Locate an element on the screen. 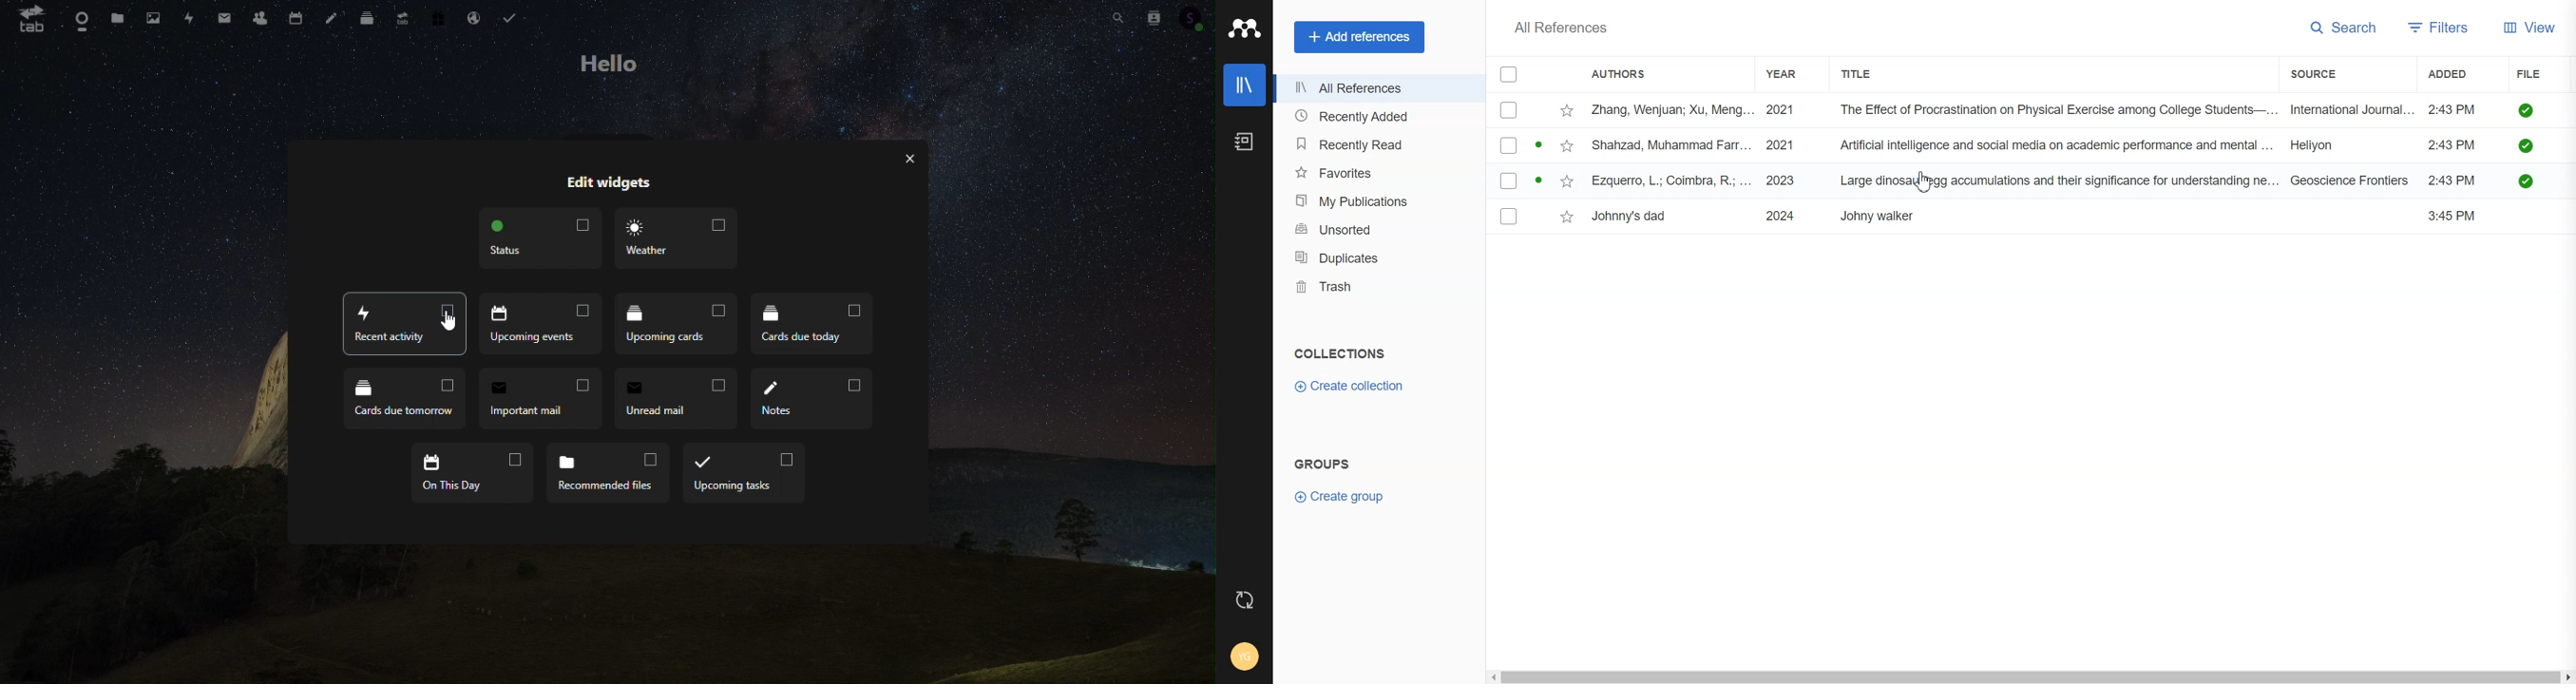  The Effect of Procrastination on Physical Exercise among College Students is located at coordinates (2056, 109).